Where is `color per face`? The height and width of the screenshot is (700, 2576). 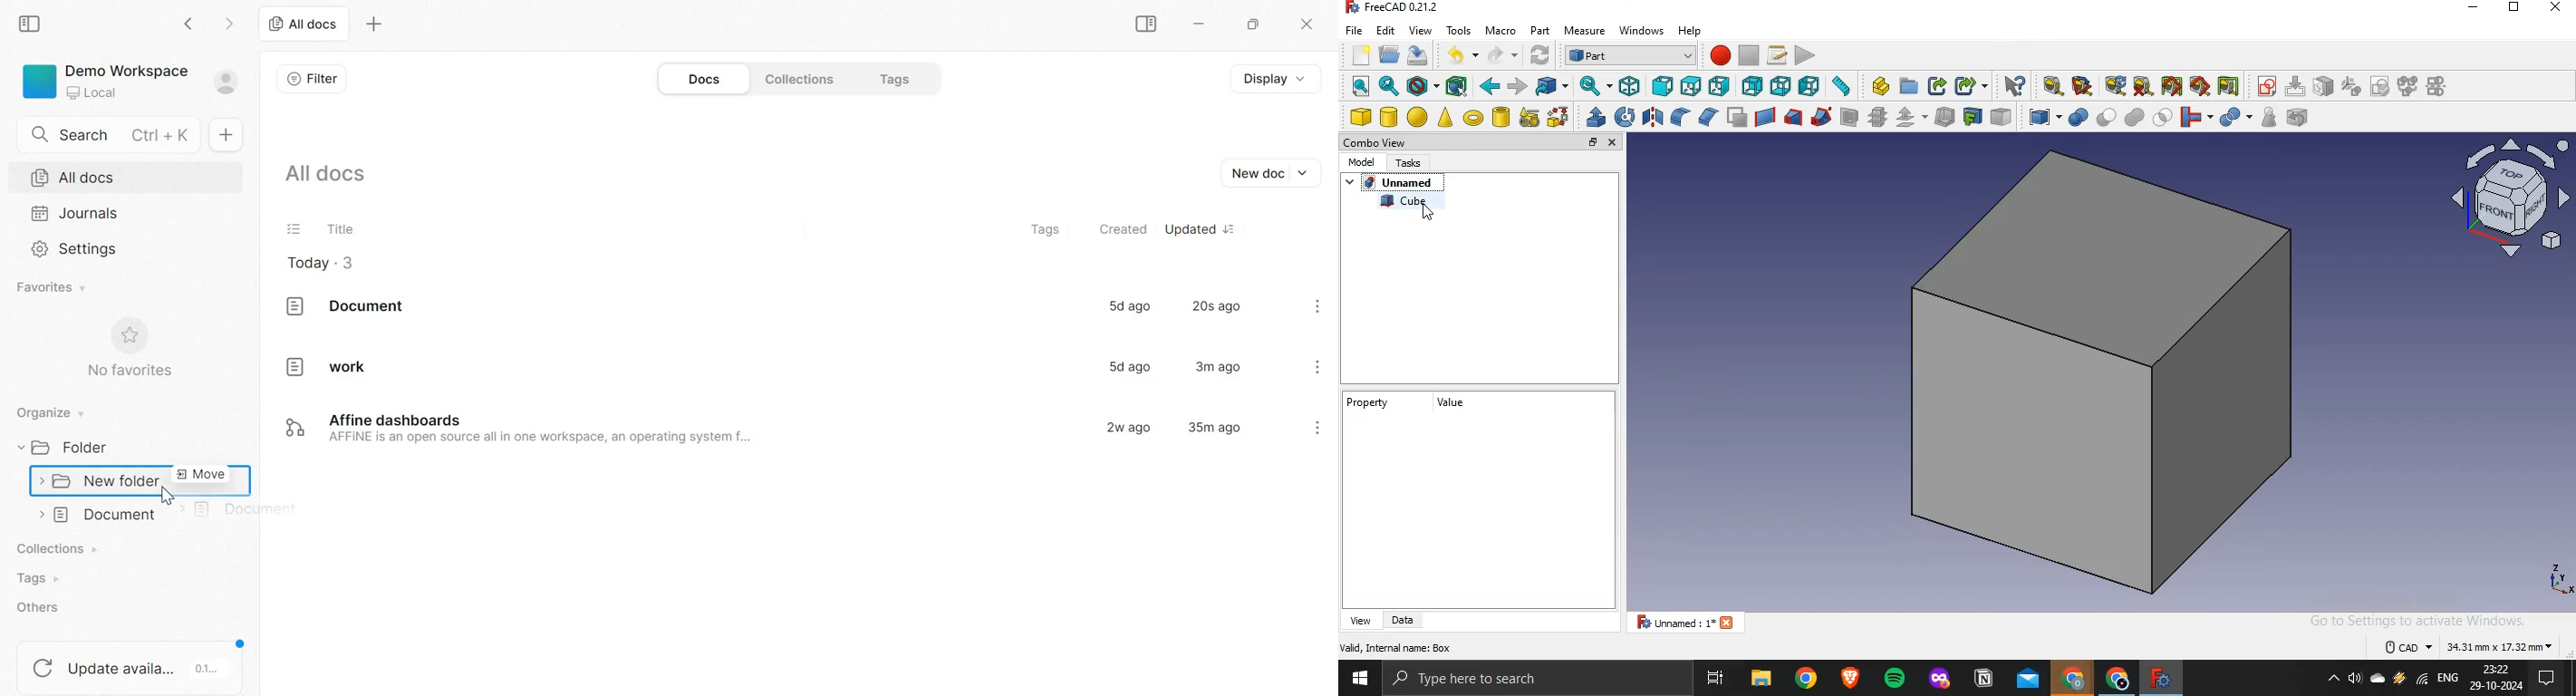 color per face is located at coordinates (2001, 116).